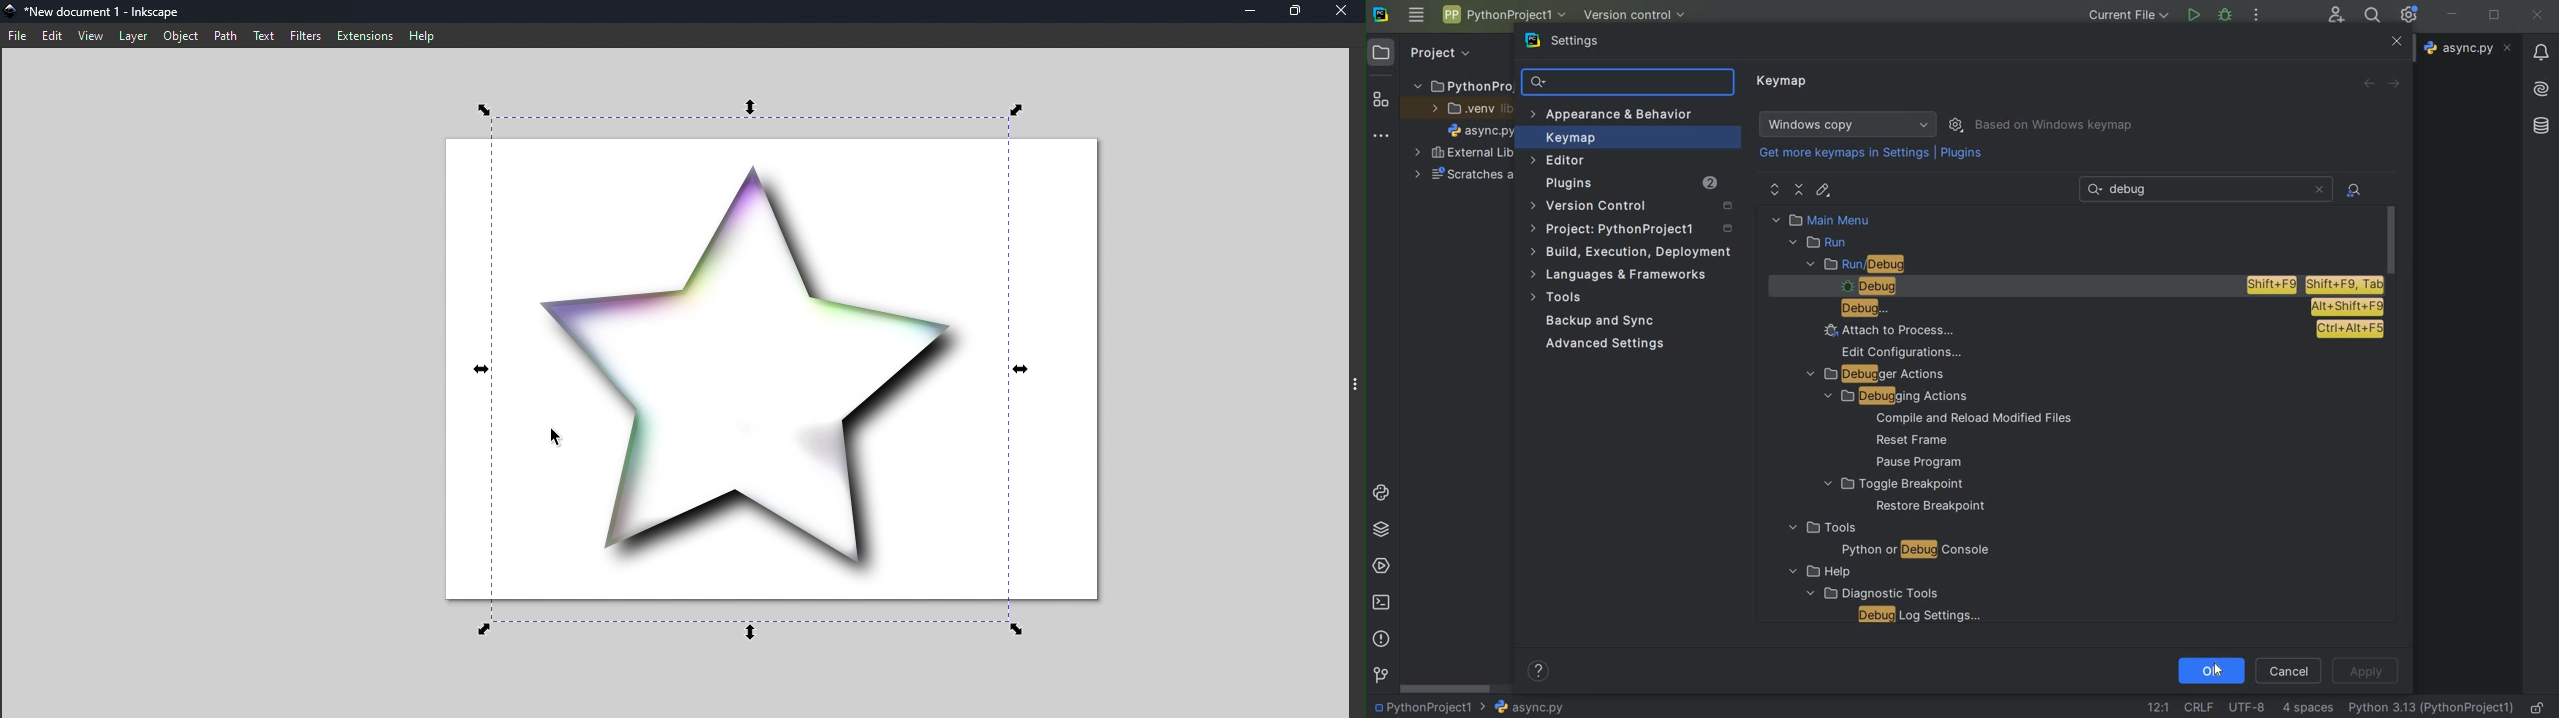  I want to click on file name, so click(1522, 707).